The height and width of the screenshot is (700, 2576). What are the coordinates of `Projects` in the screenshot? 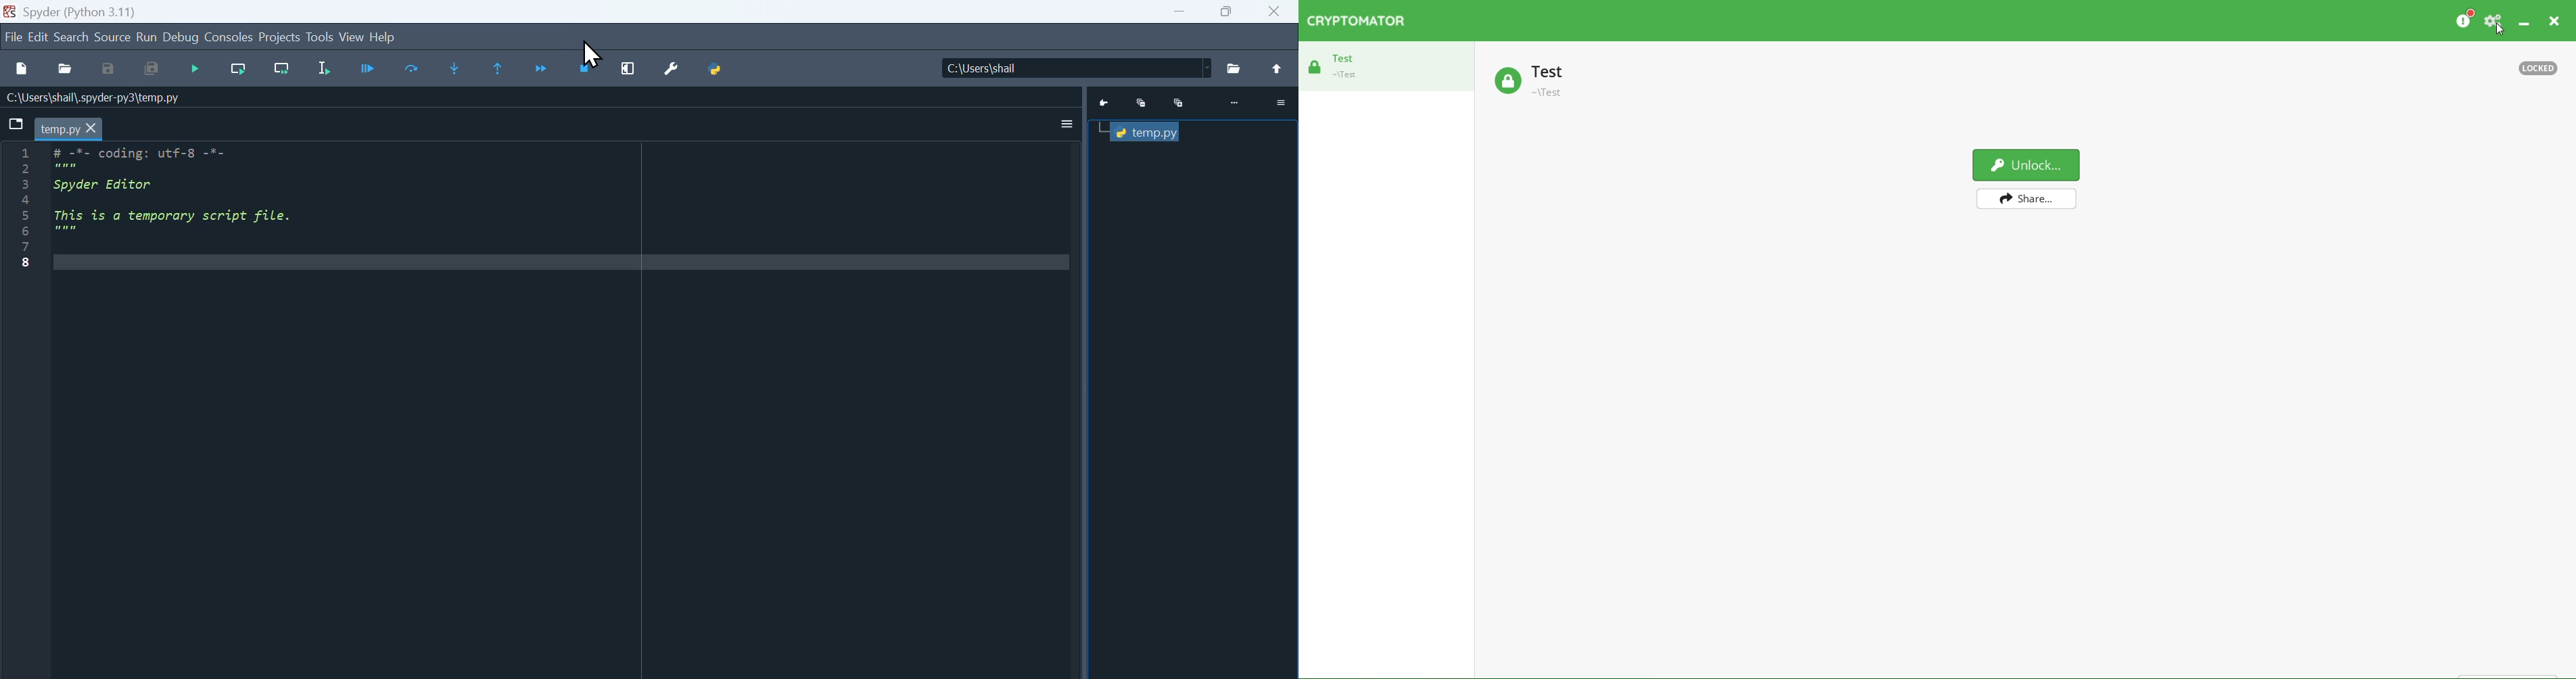 It's located at (279, 37).